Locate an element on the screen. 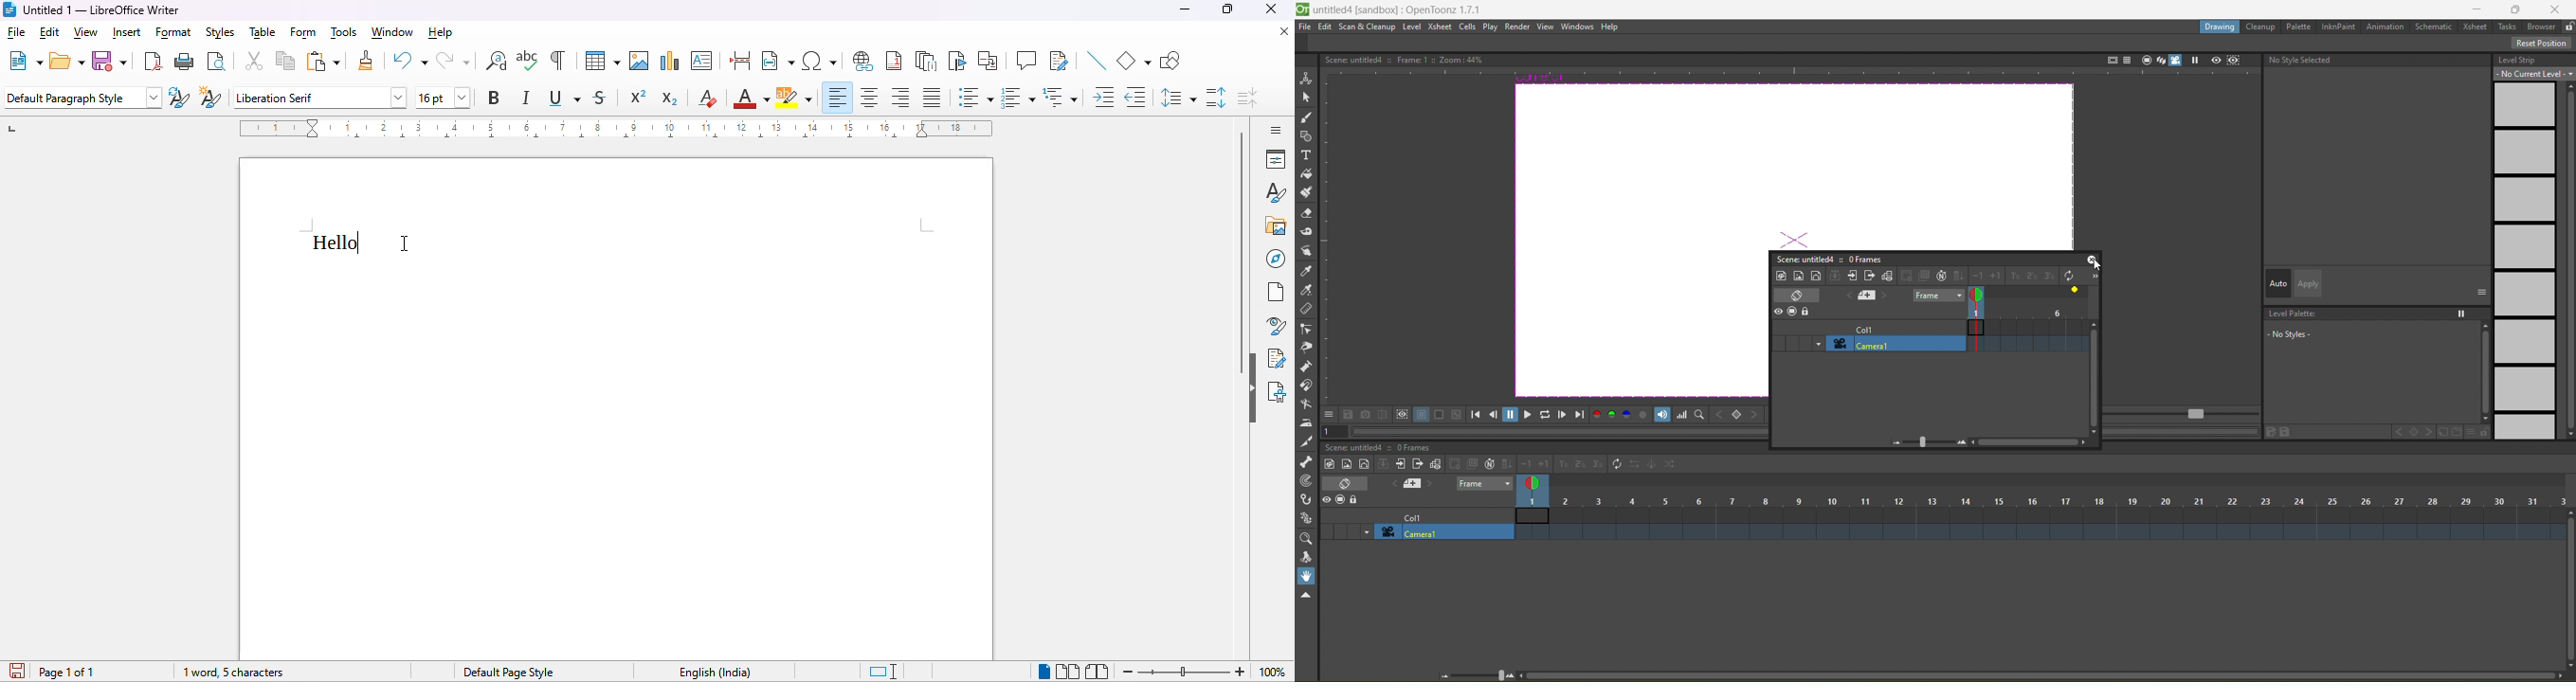  show track changes functions is located at coordinates (1060, 61).